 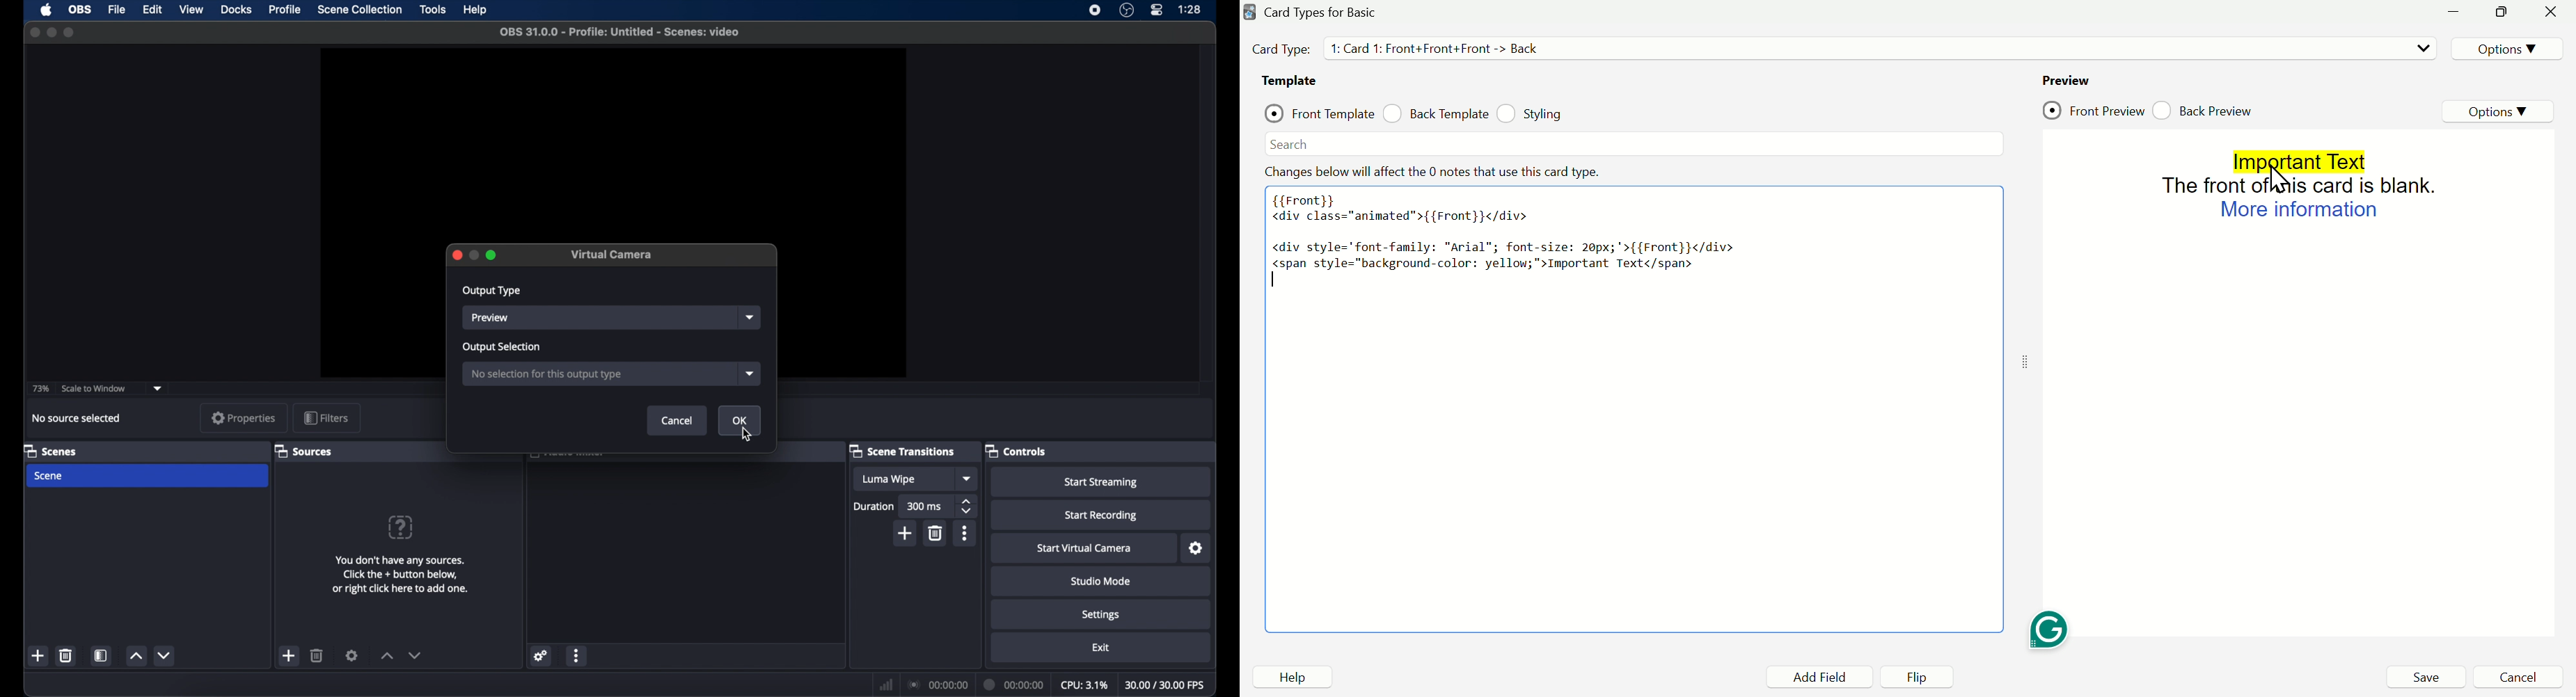 I want to click on filters, so click(x=326, y=418).